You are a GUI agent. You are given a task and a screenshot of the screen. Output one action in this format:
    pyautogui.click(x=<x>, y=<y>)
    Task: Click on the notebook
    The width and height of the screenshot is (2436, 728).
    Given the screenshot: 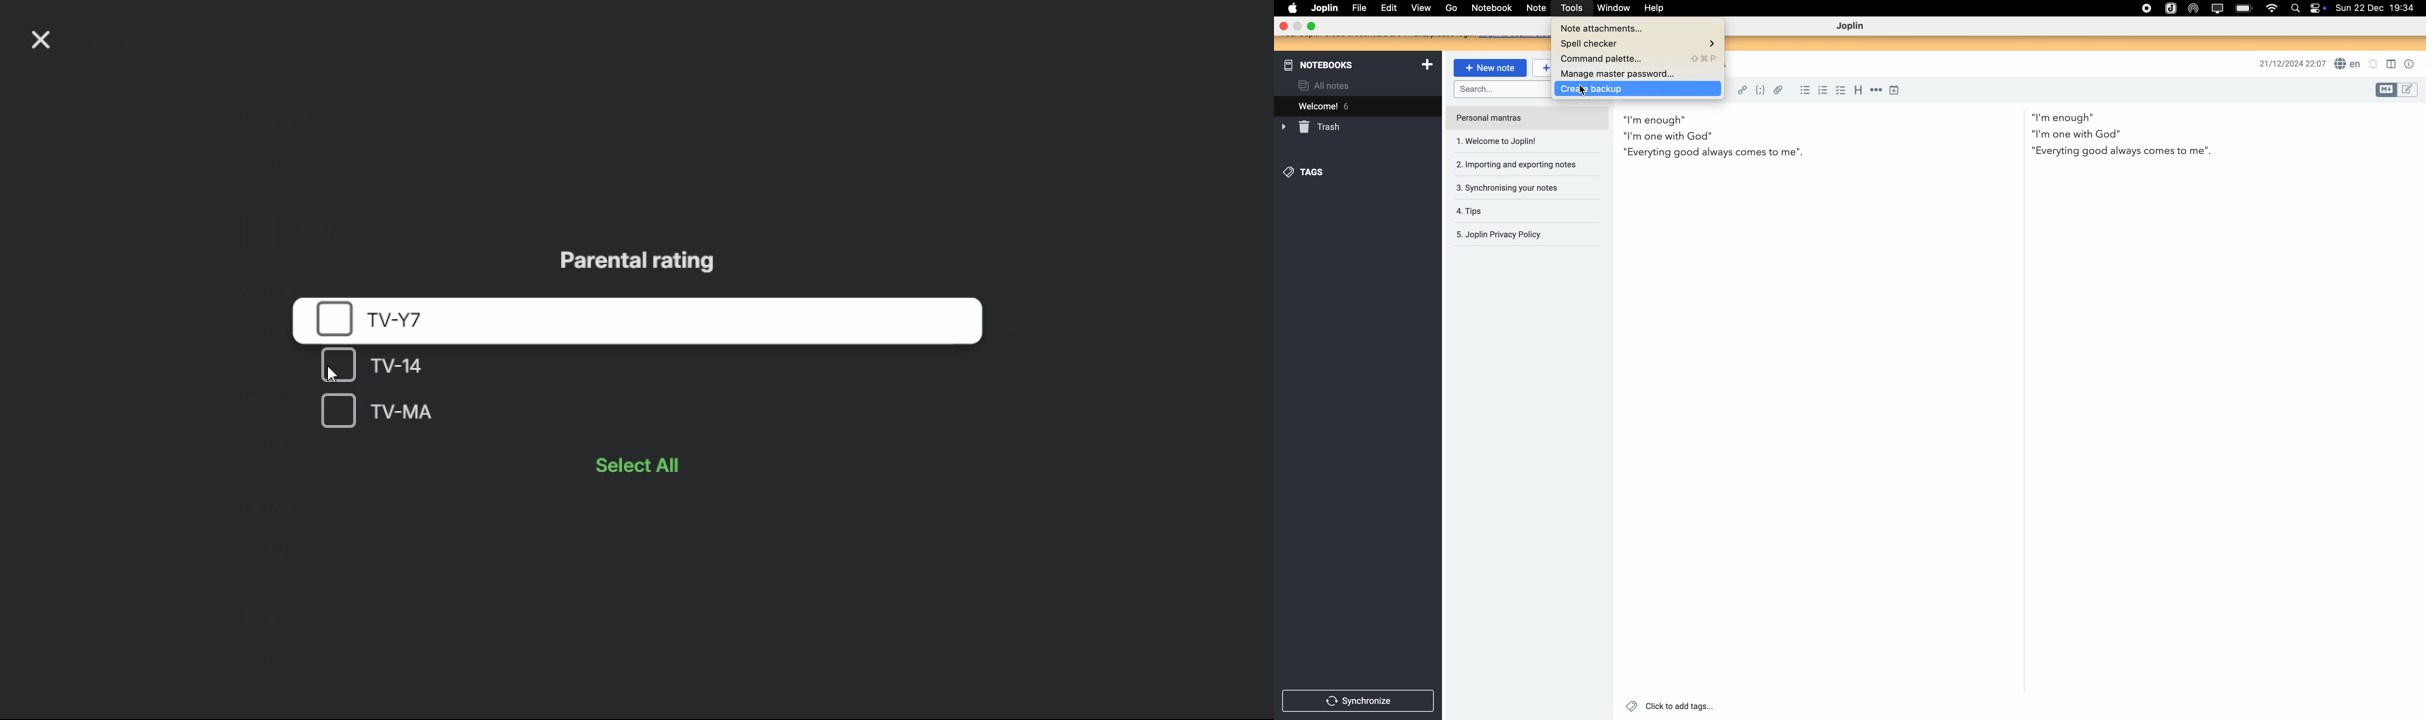 What is the action you would take?
    pyautogui.click(x=1491, y=8)
    